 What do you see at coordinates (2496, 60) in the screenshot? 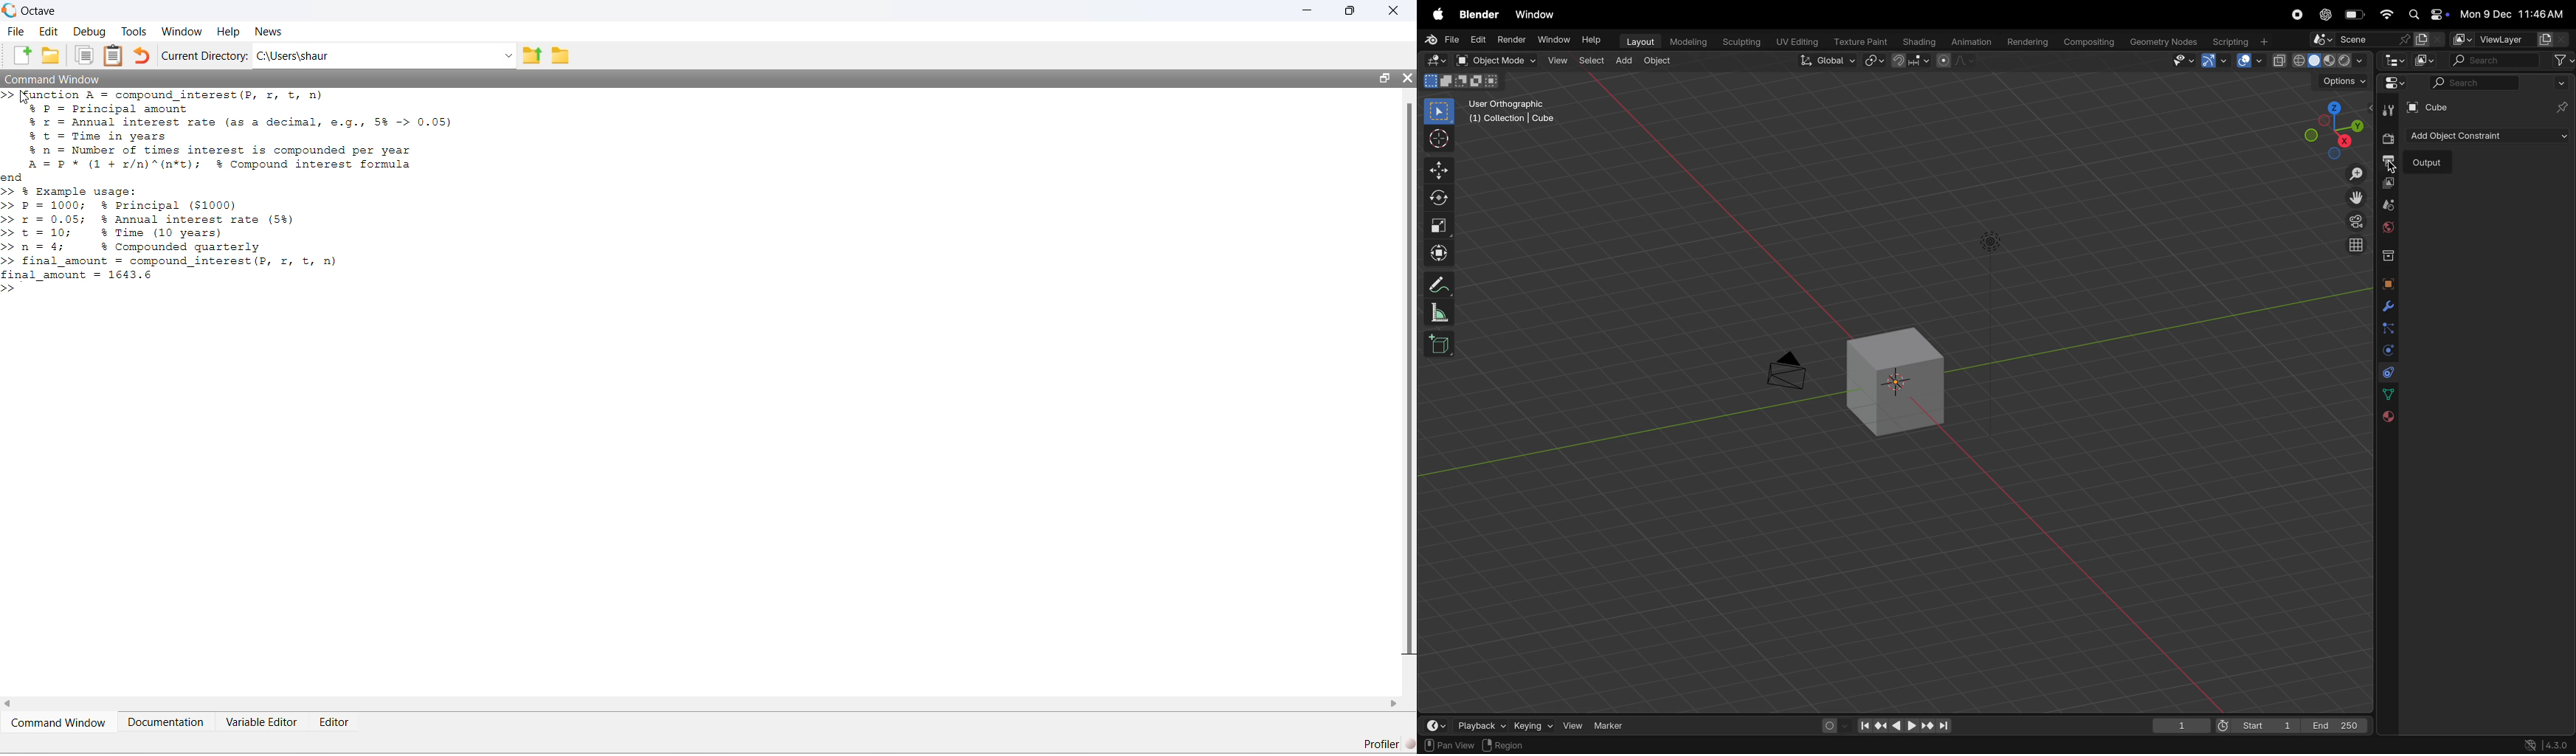
I see `search` at bounding box center [2496, 60].